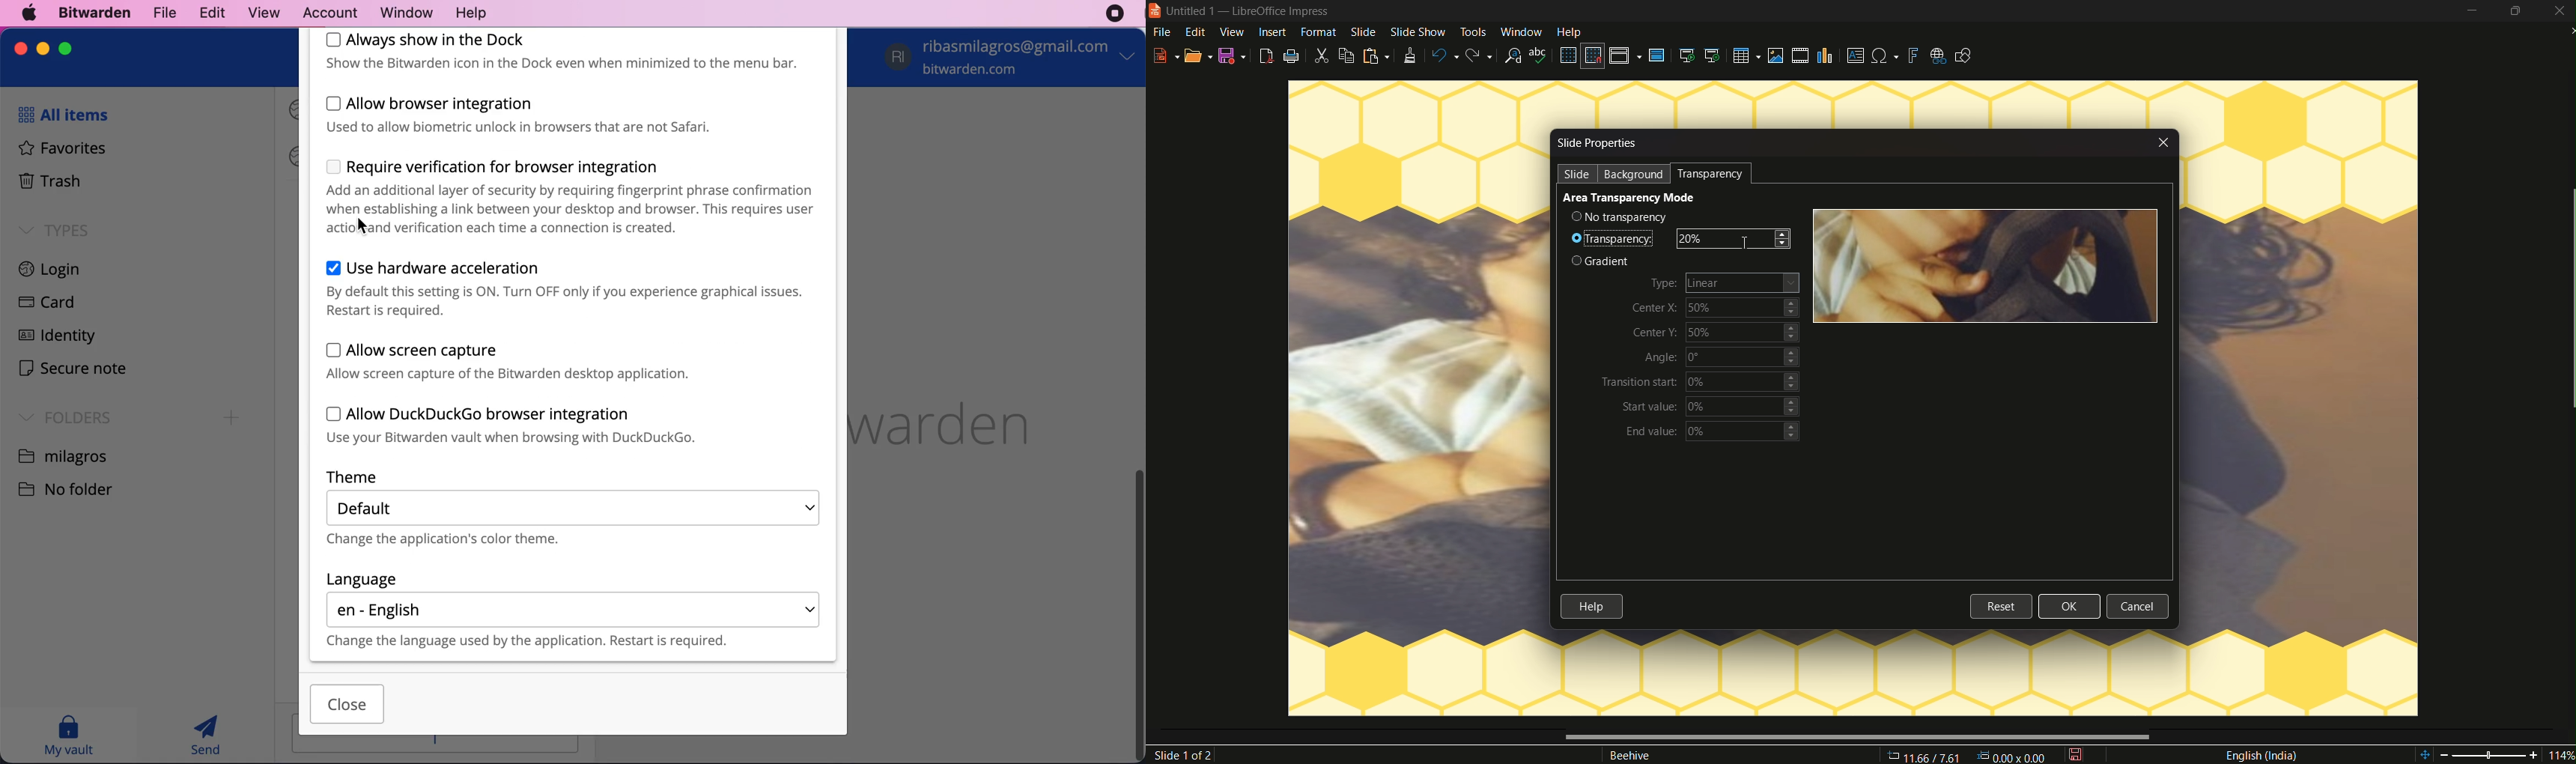  I want to click on slide, so click(1579, 175).